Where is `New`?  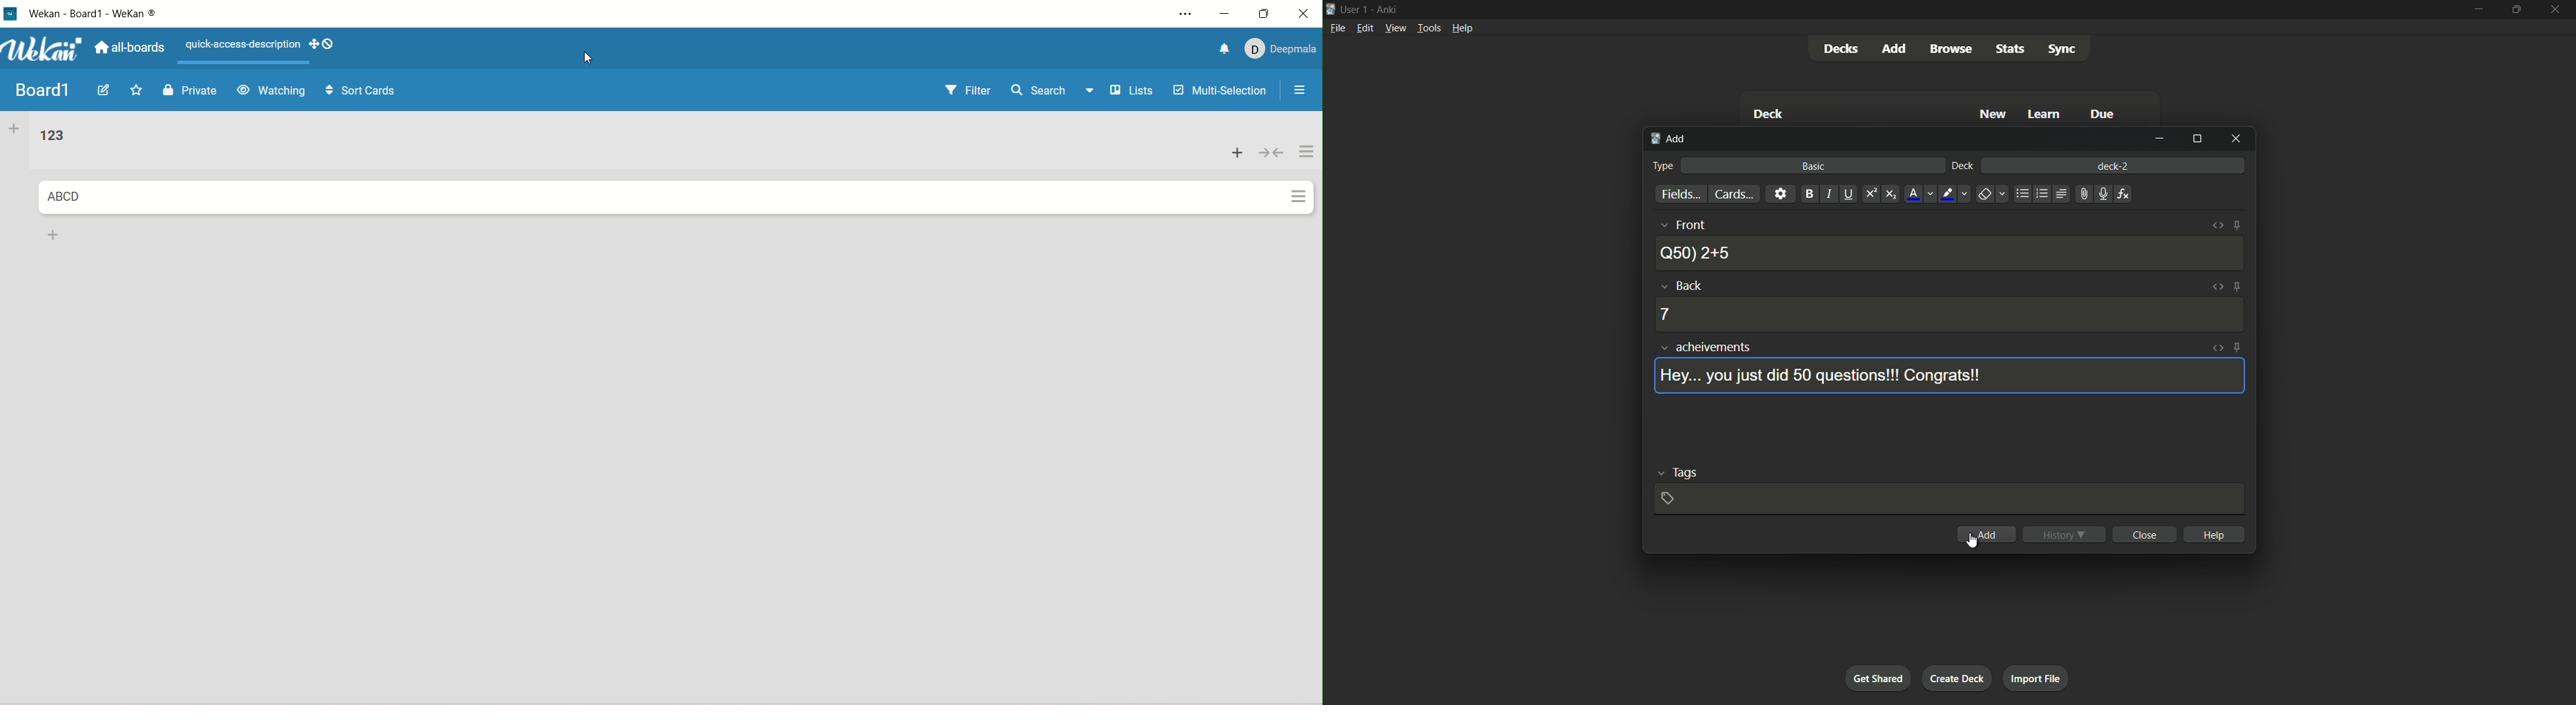 New is located at coordinates (1992, 114).